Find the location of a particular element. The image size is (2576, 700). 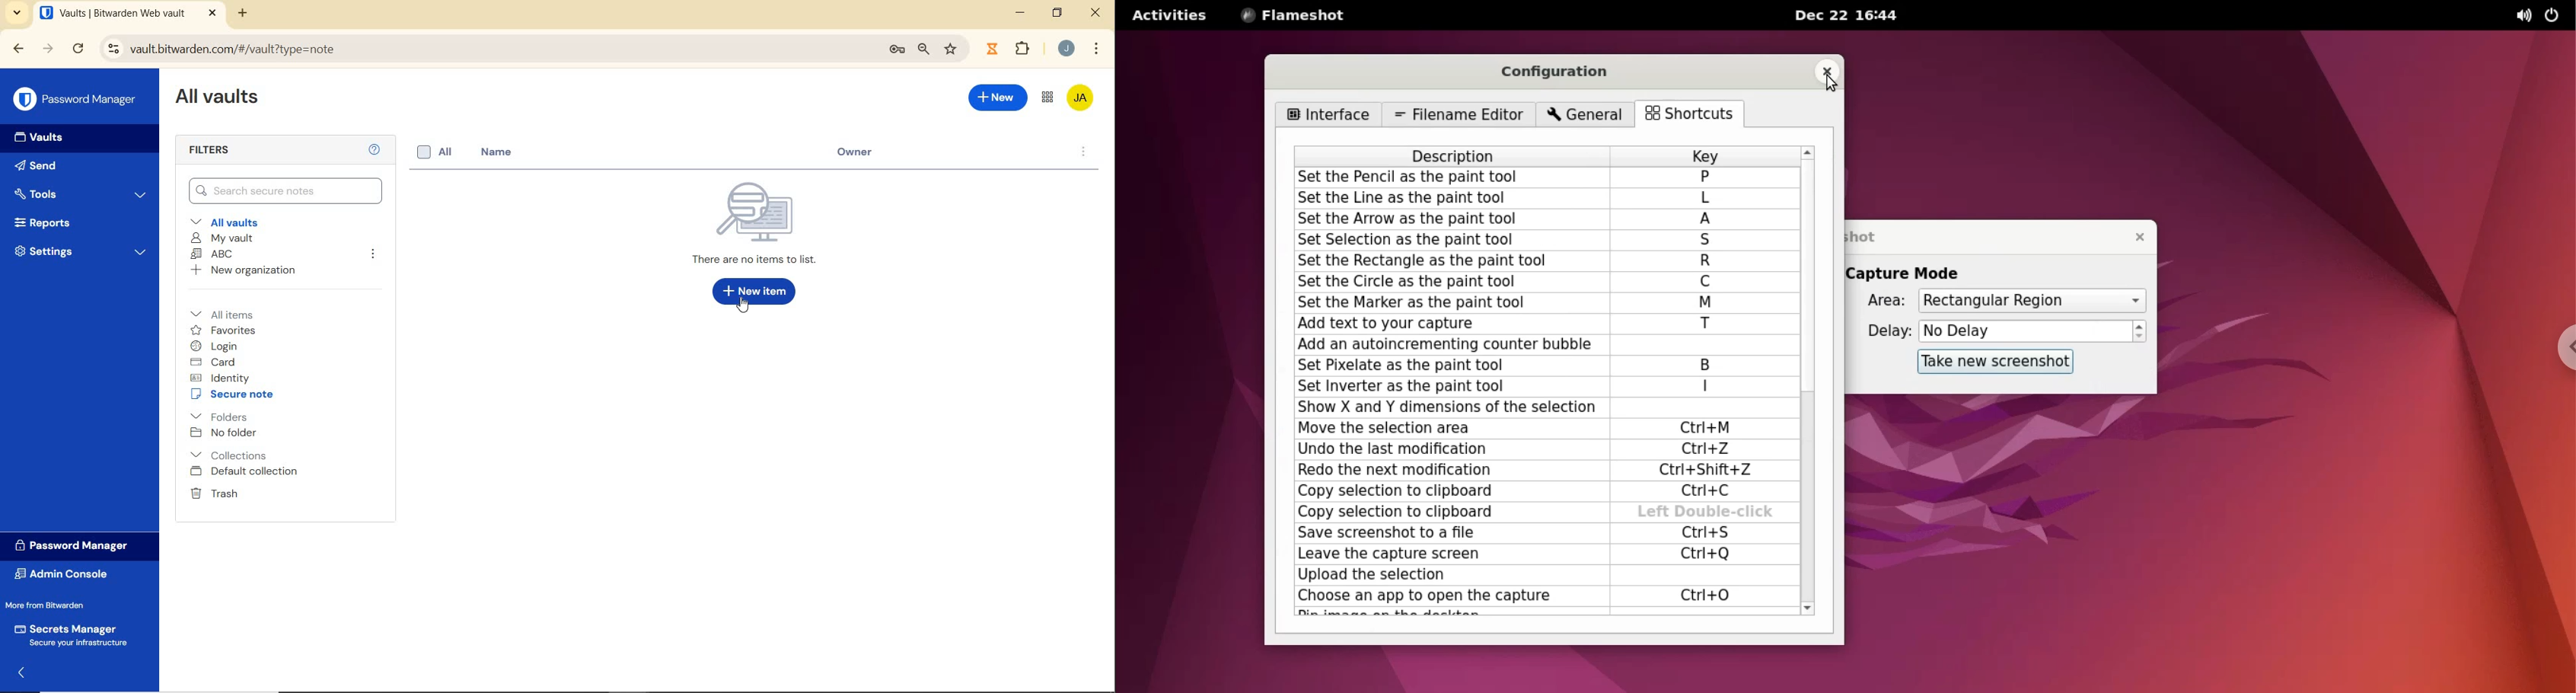

set the marker as the paint tool is located at coordinates (1450, 302).